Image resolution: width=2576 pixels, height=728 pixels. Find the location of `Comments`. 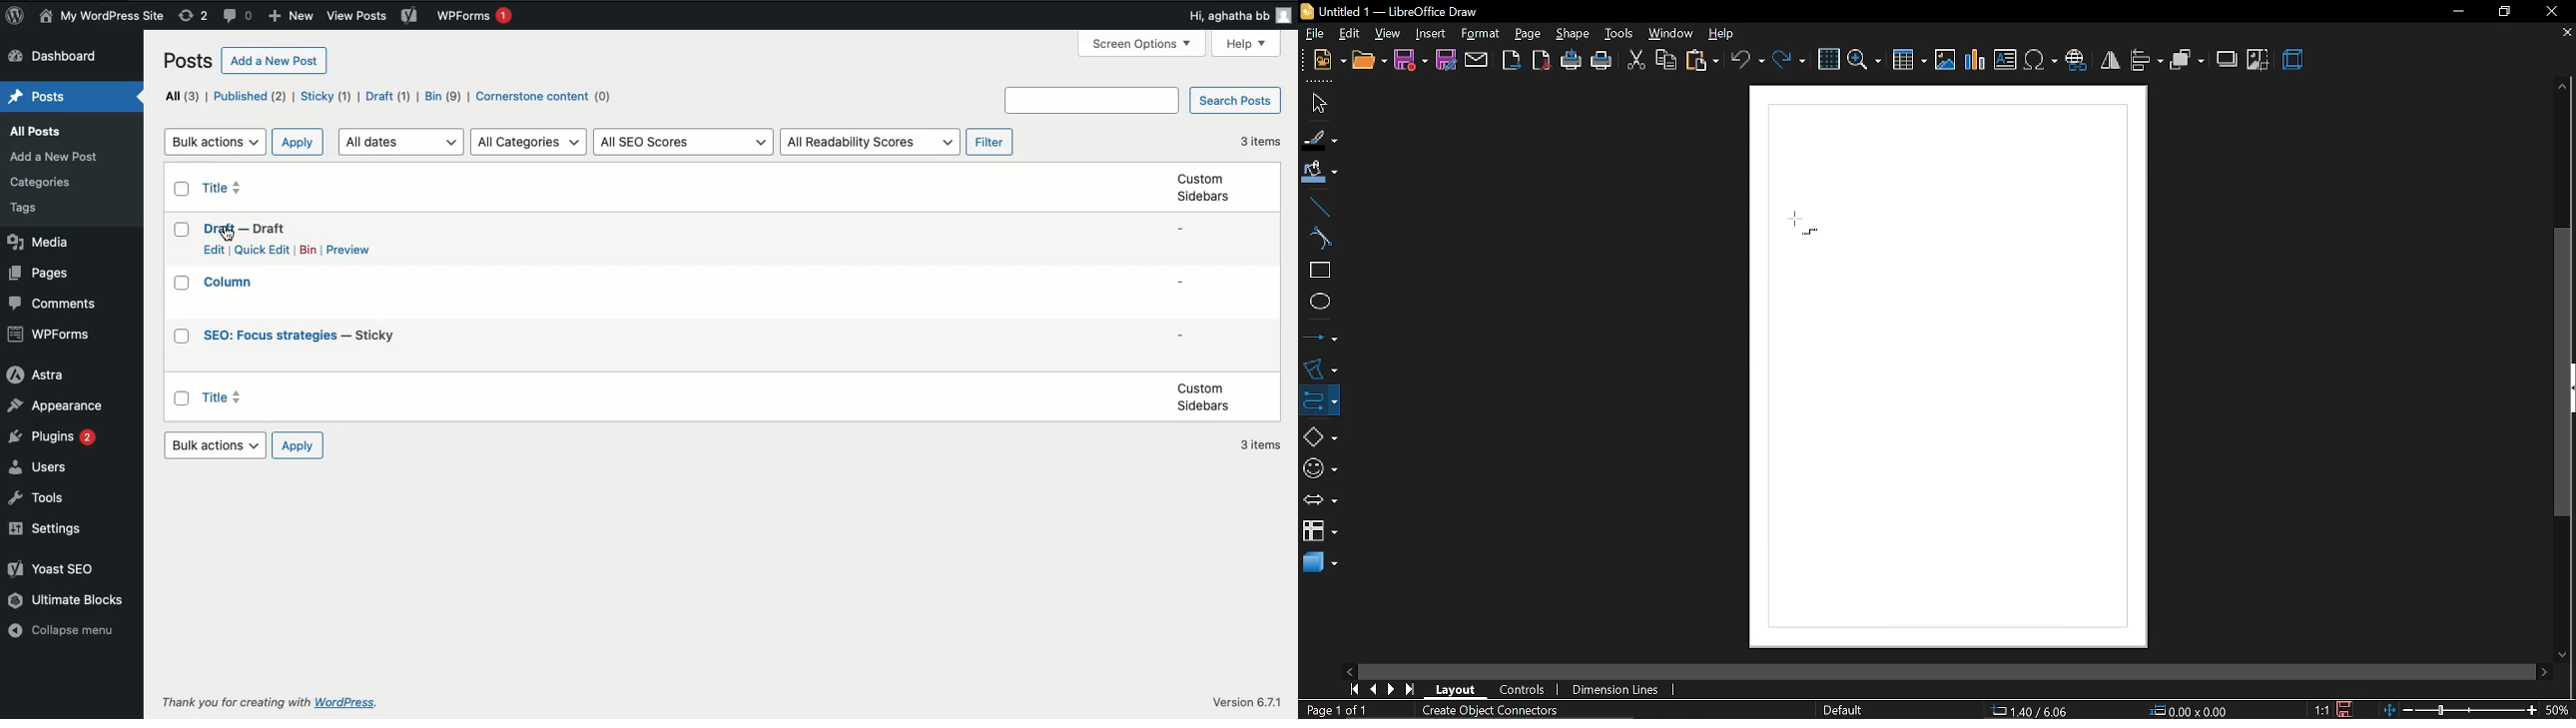

Comments is located at coordinates (236, 16).